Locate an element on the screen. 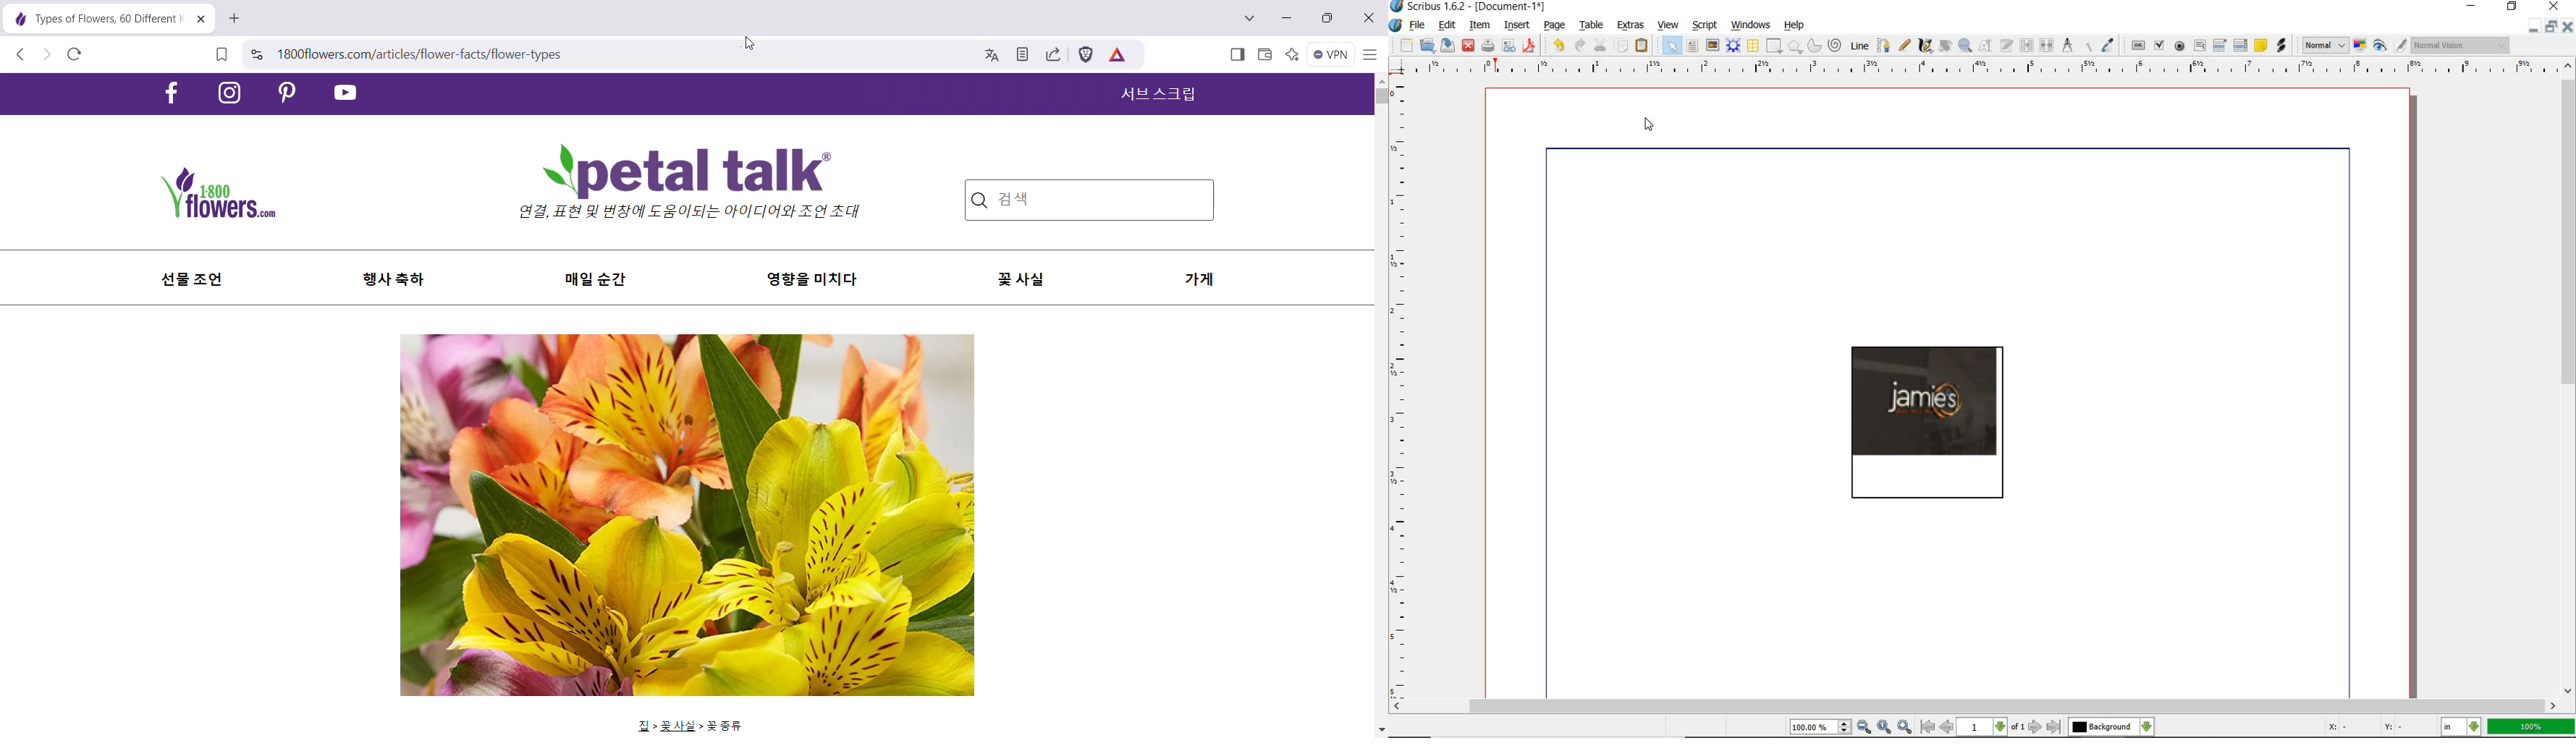 The width and height of the screenshot is (2576, 756). zoom factor 100% is located at coordinates (2532, 726).